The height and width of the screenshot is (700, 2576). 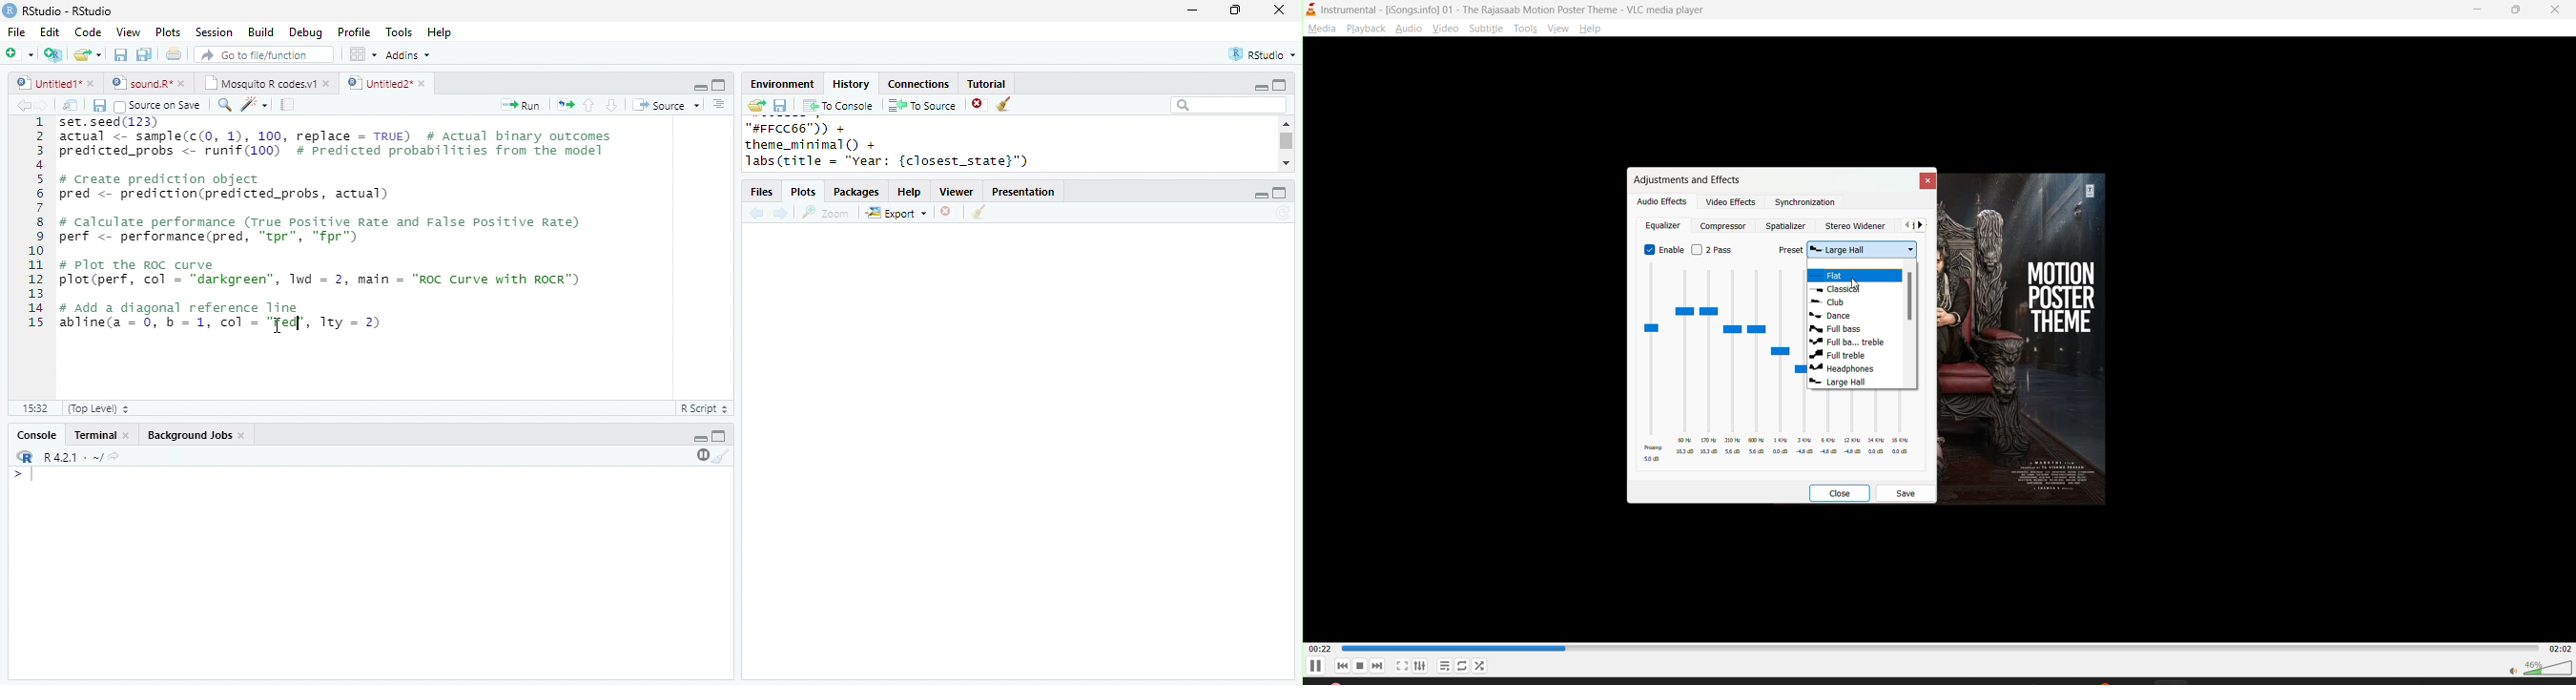 What do you see at coordinates (1288, 141) in the screenshot?
I see `scroll bar` at bounding box center [1288, 141].